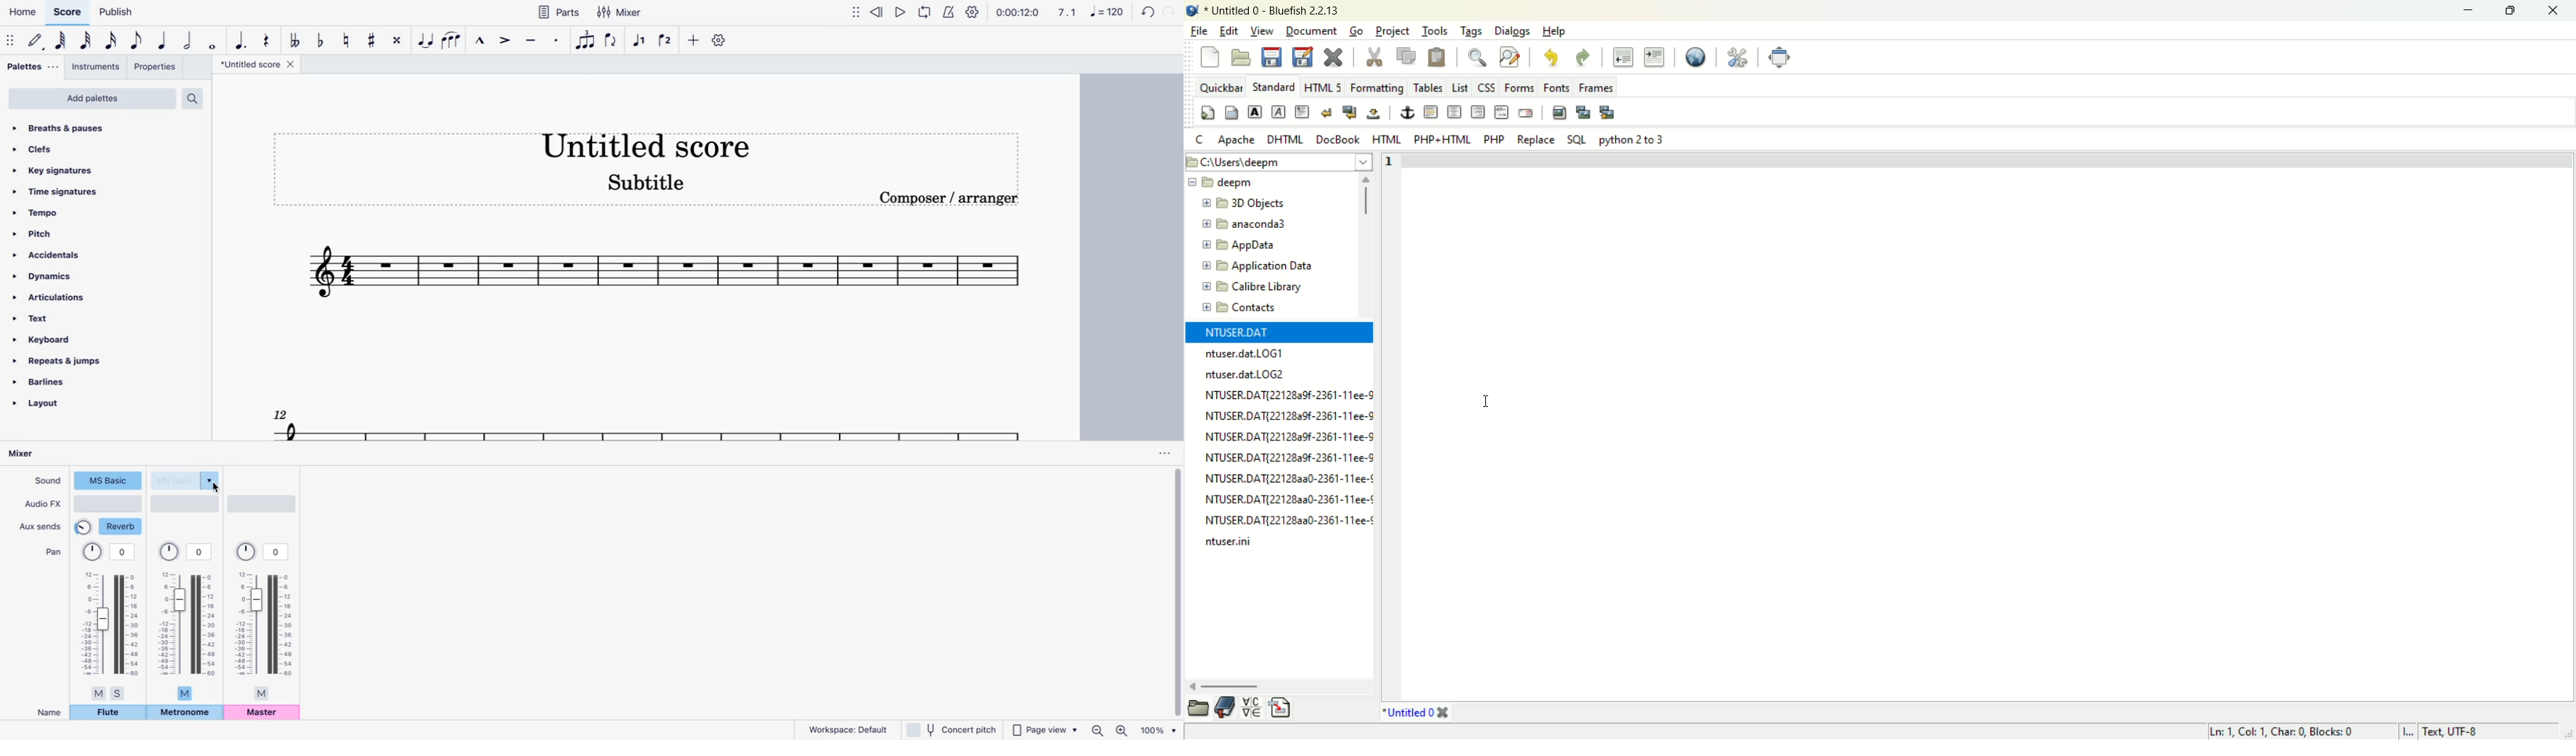  Describe the element at coordinates (51, 553) in the screenshot. I see `pan` at that location.